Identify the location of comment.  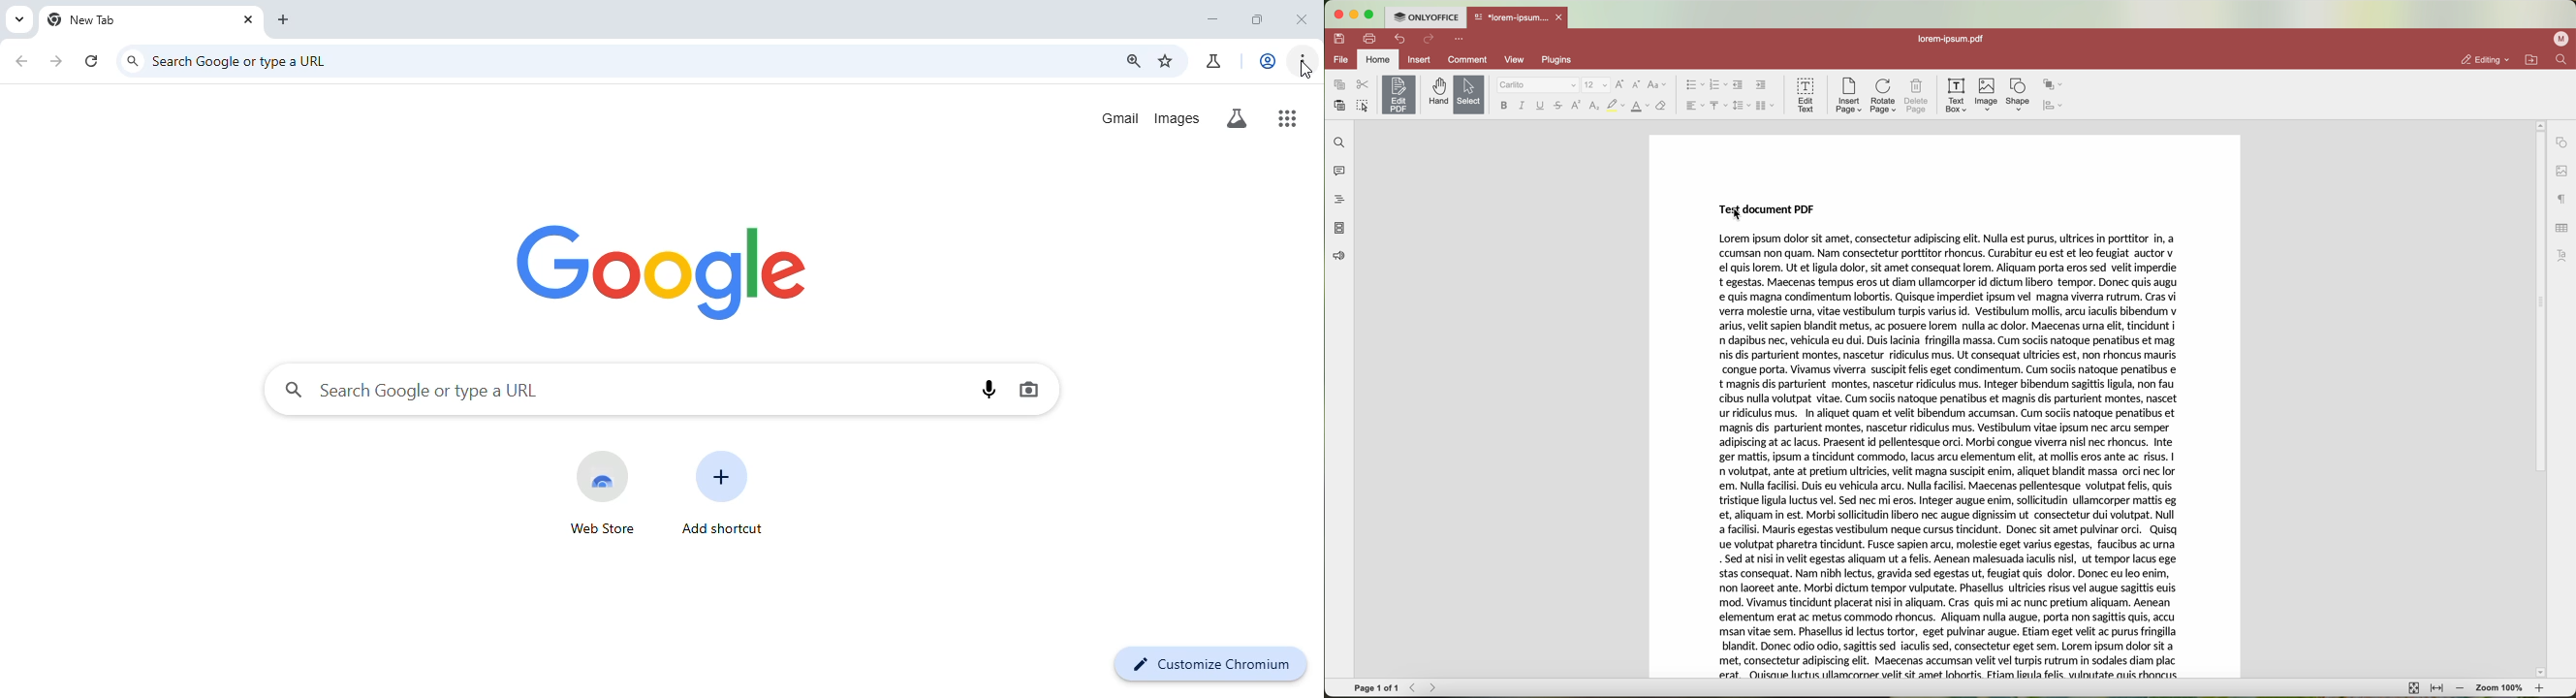
(1465, 60).